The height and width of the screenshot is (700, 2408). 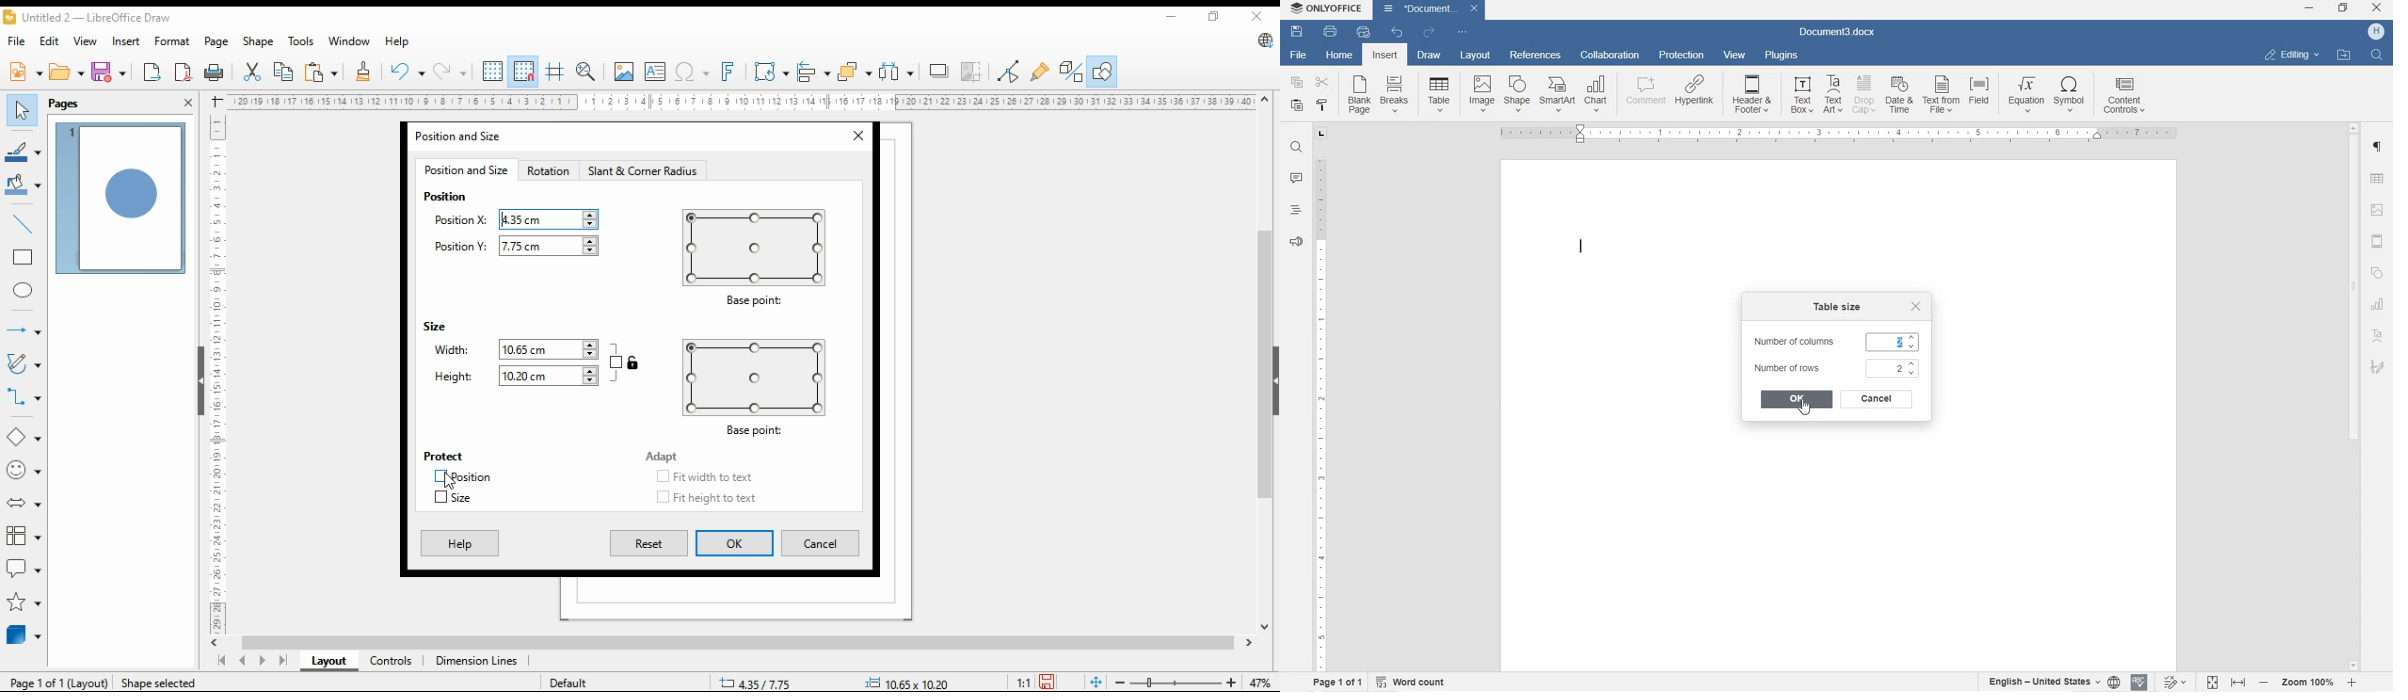 I want to click on edit, so click(x=49, y=41).